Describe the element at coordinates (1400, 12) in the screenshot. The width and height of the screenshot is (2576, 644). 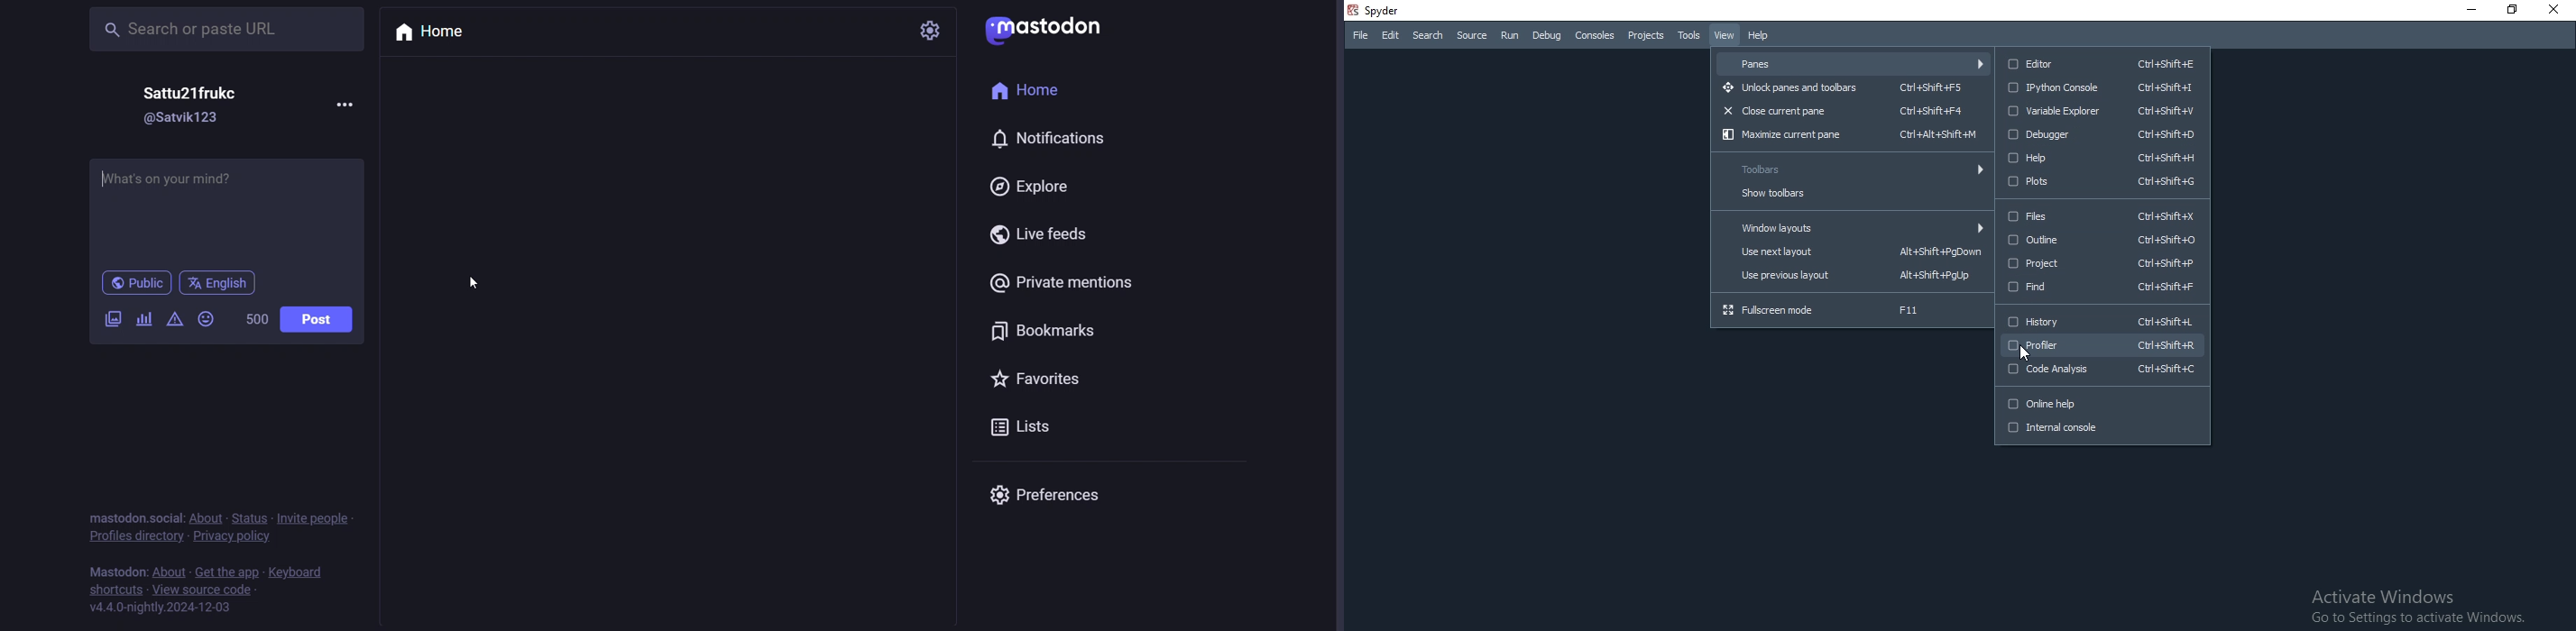
I see `spyder` at that location.